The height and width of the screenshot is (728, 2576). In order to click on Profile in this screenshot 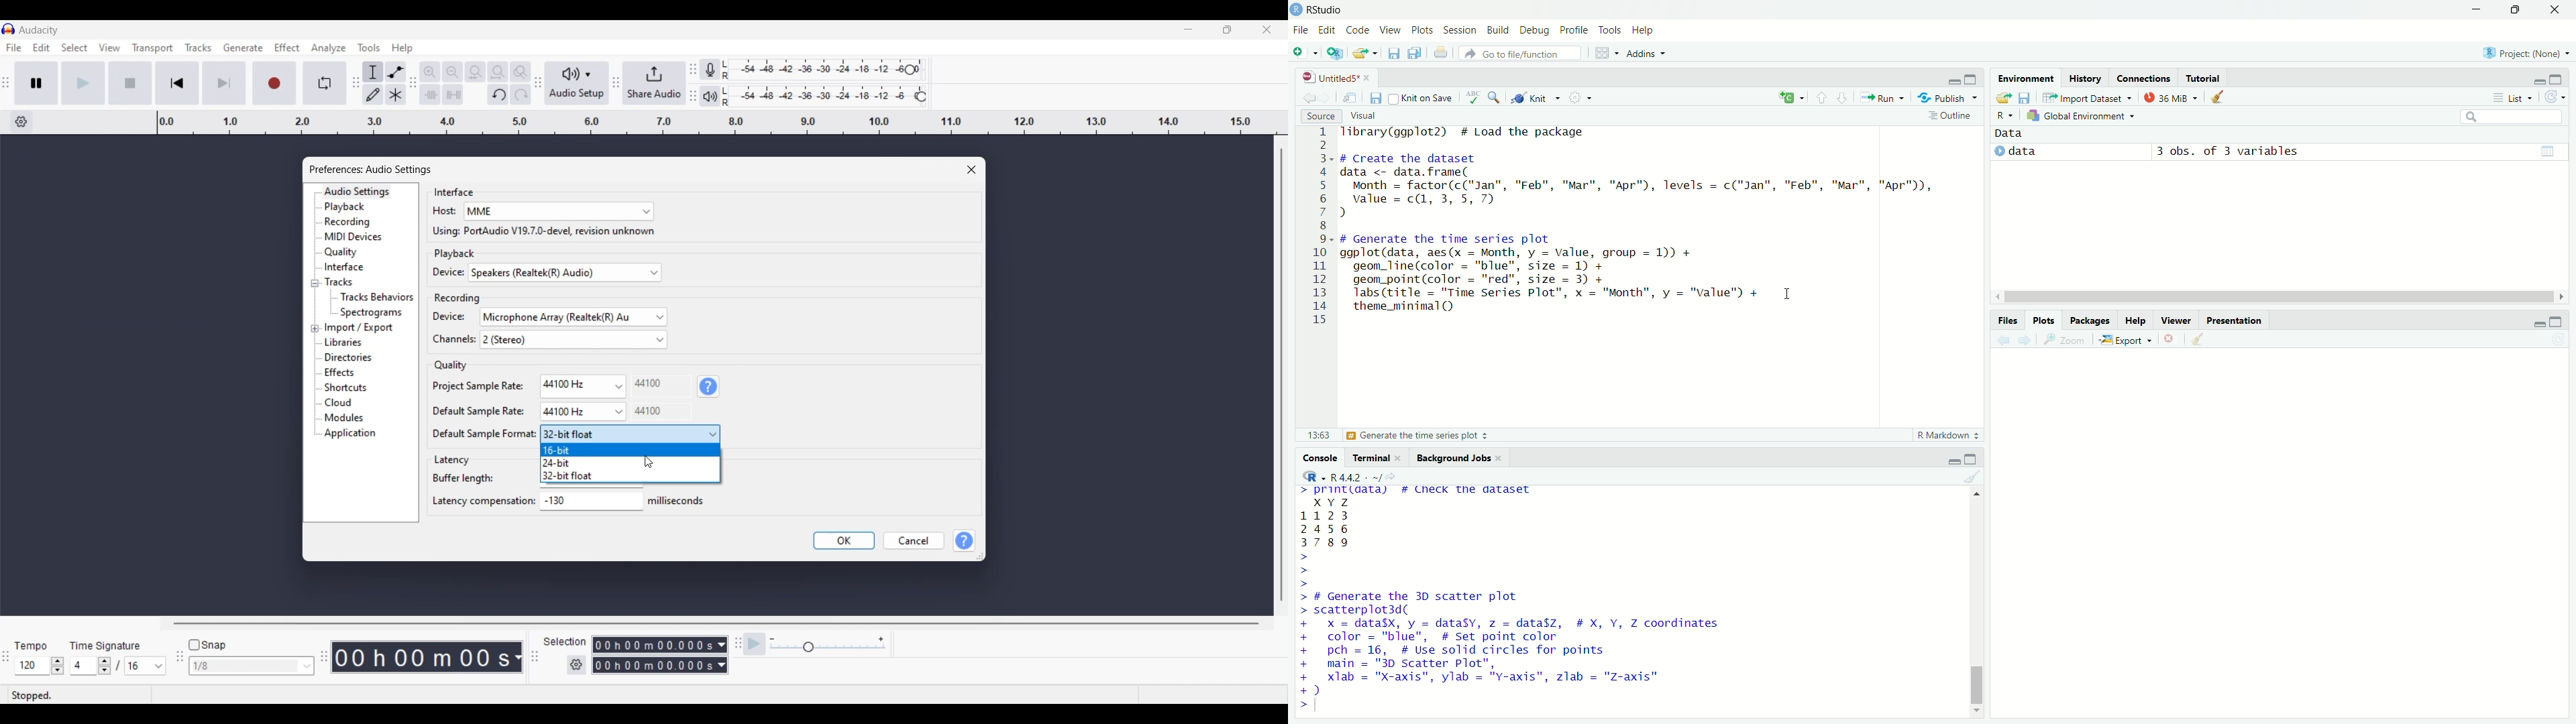, I will do `click(1573, 31)`.